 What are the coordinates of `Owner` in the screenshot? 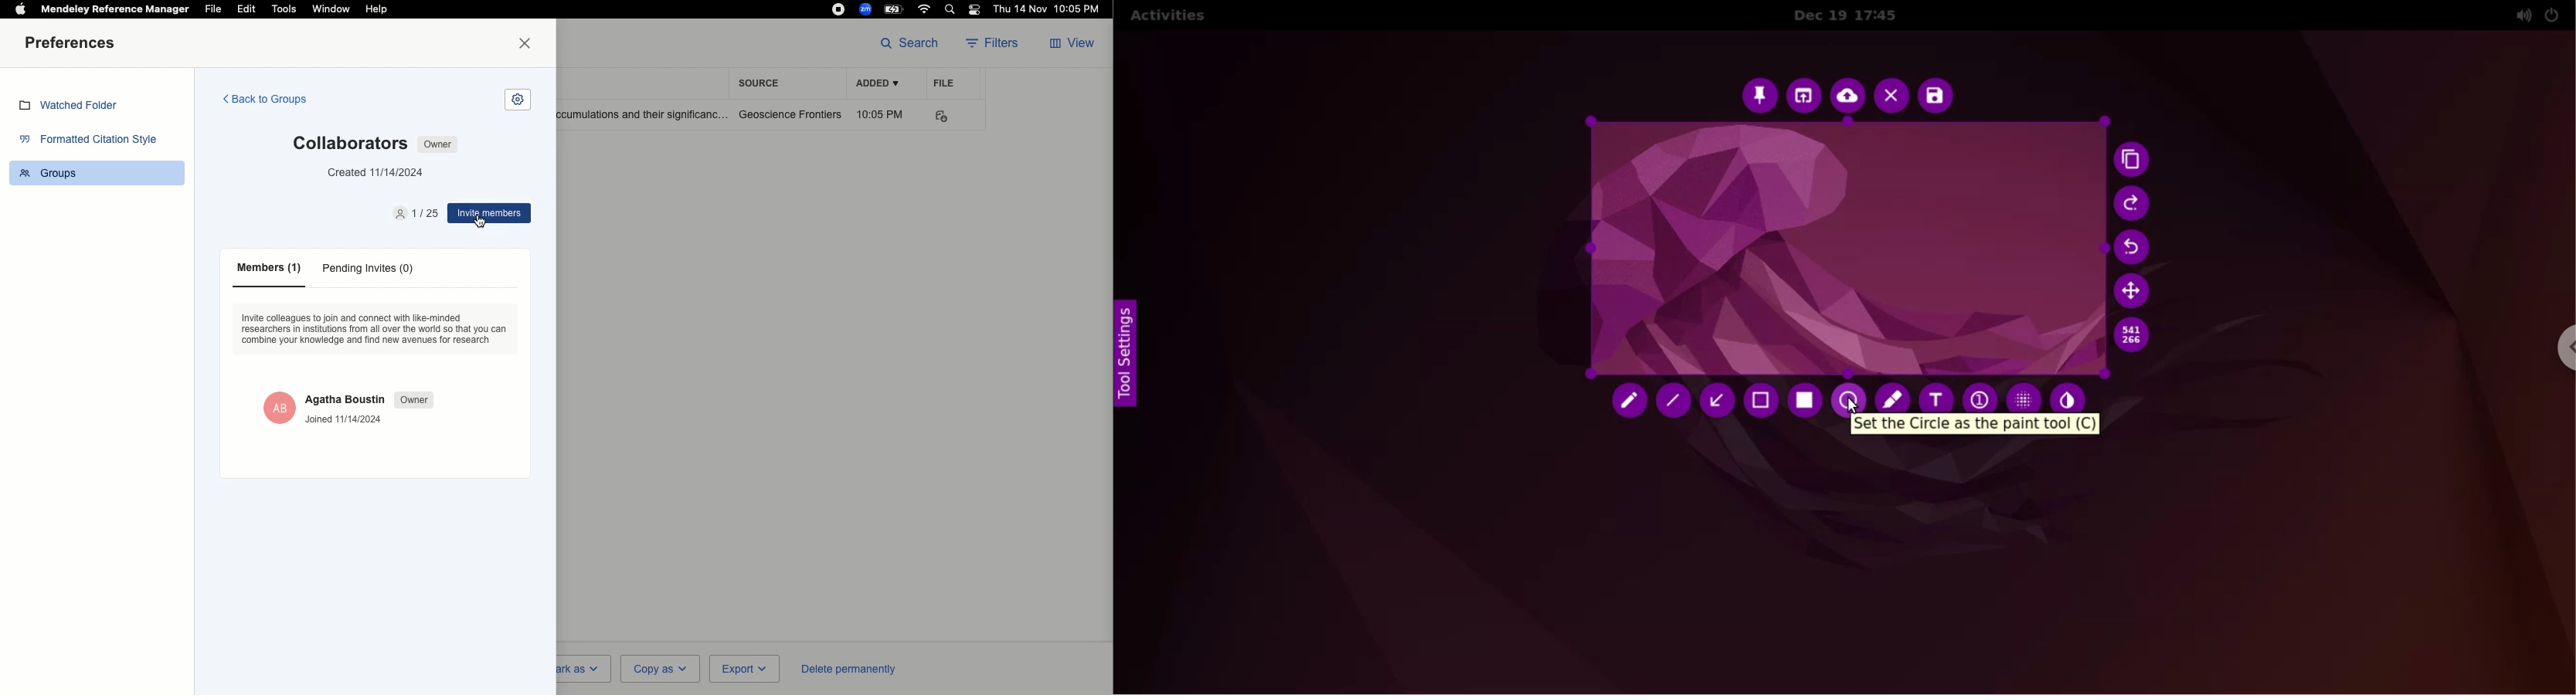 It's located at (436, 144).